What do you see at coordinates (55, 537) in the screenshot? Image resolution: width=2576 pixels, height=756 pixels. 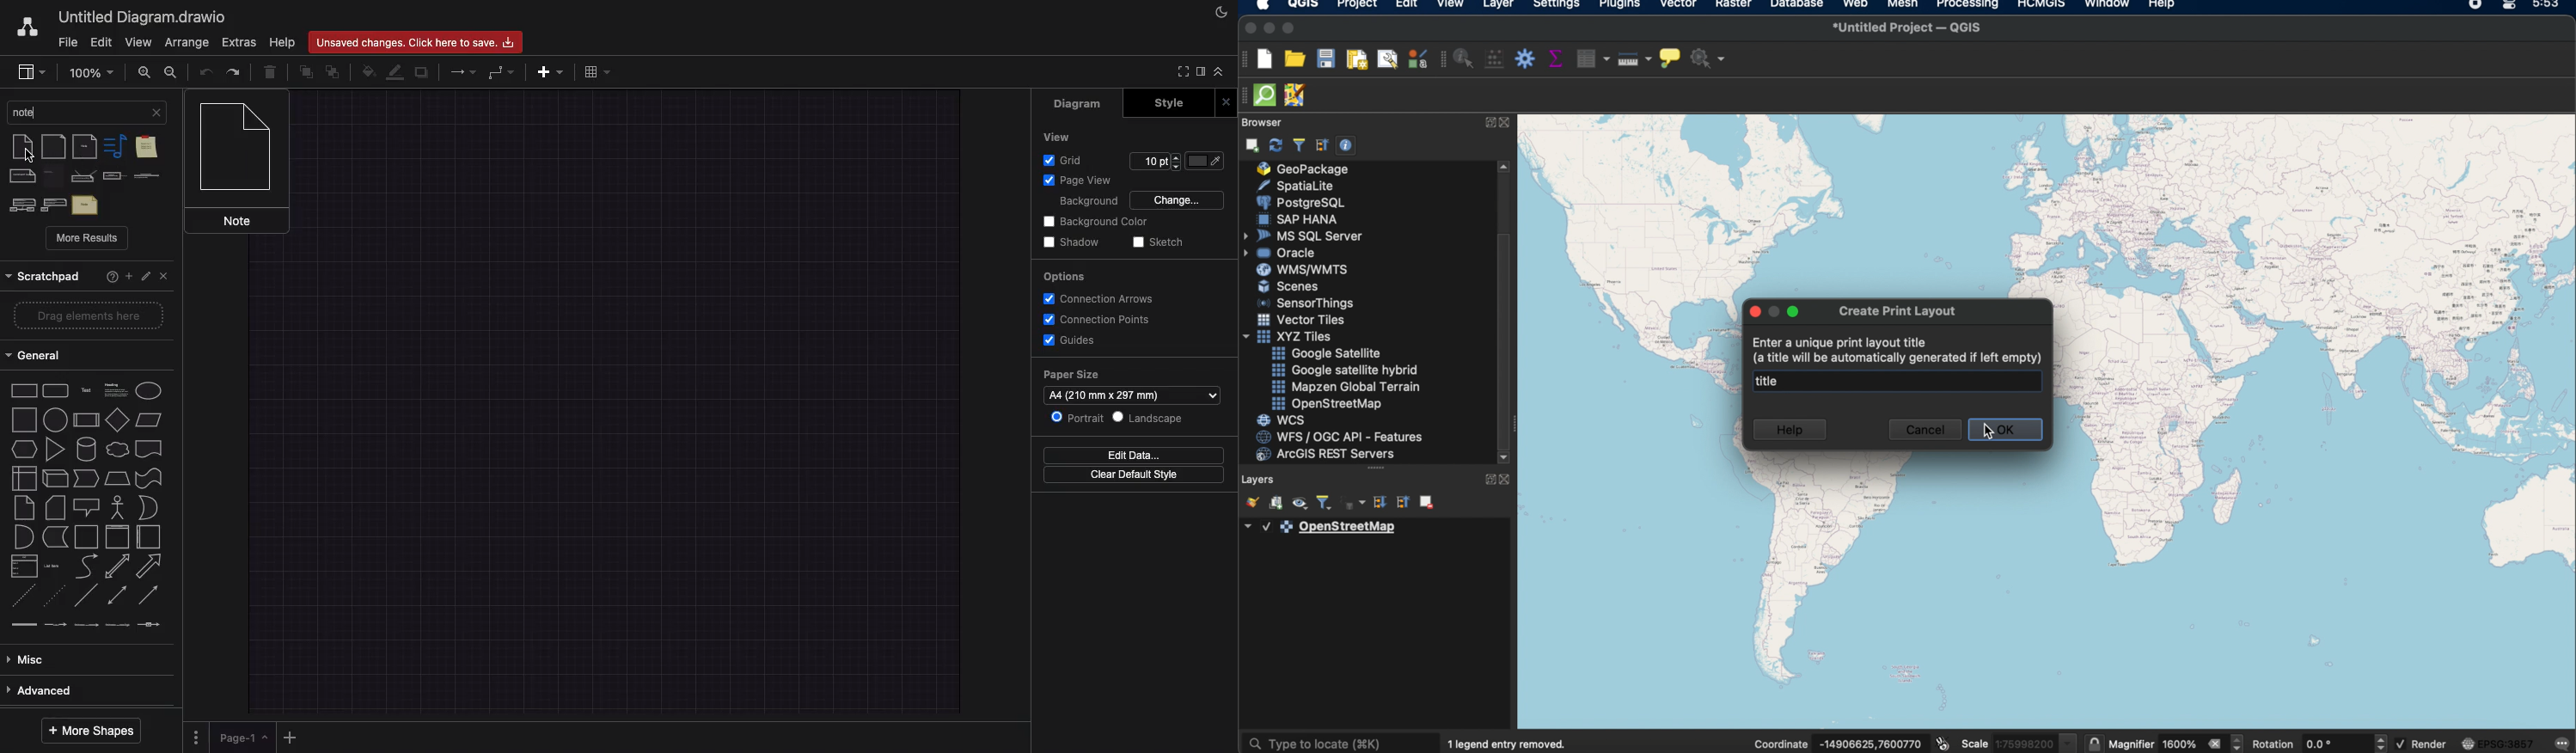 I see `data storage` at bounding box center [55, 537].